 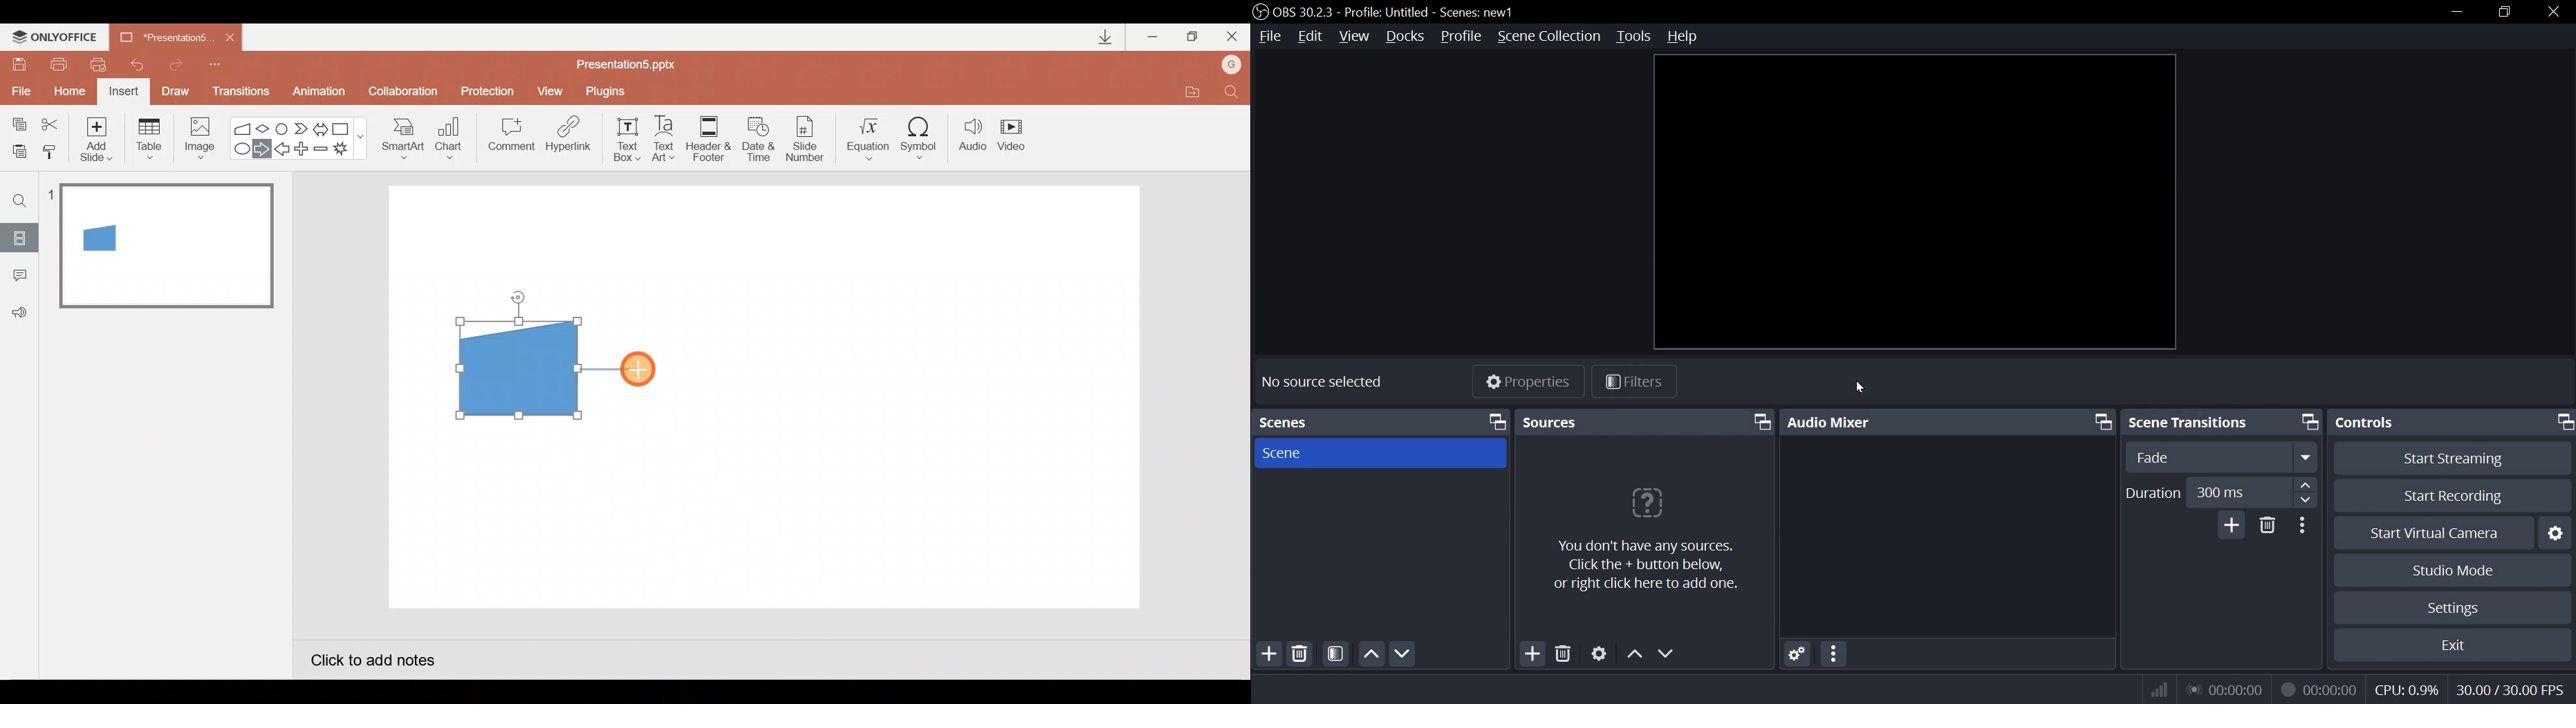 What do you see at coordinates (265, 128) in the screenshot?
I see `Flow chart-decision` at bounding box center [265, 128].